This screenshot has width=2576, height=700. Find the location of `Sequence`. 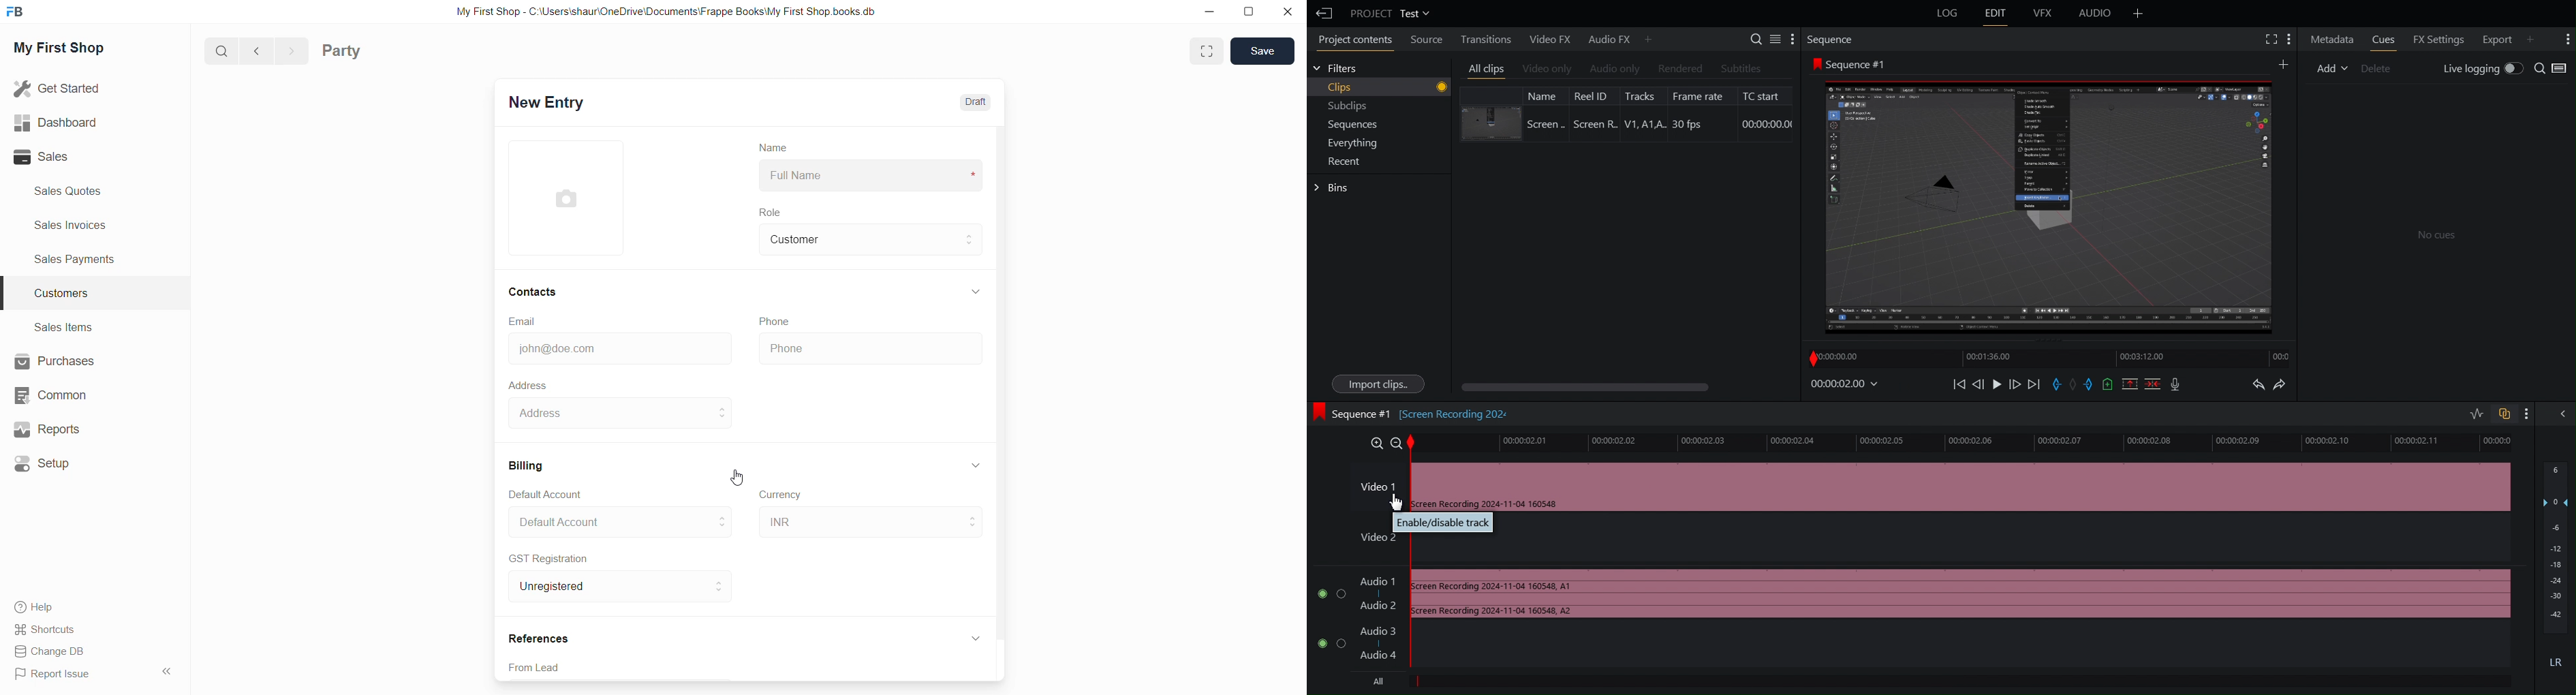

Sequence is located at coordinates (1834, 40).